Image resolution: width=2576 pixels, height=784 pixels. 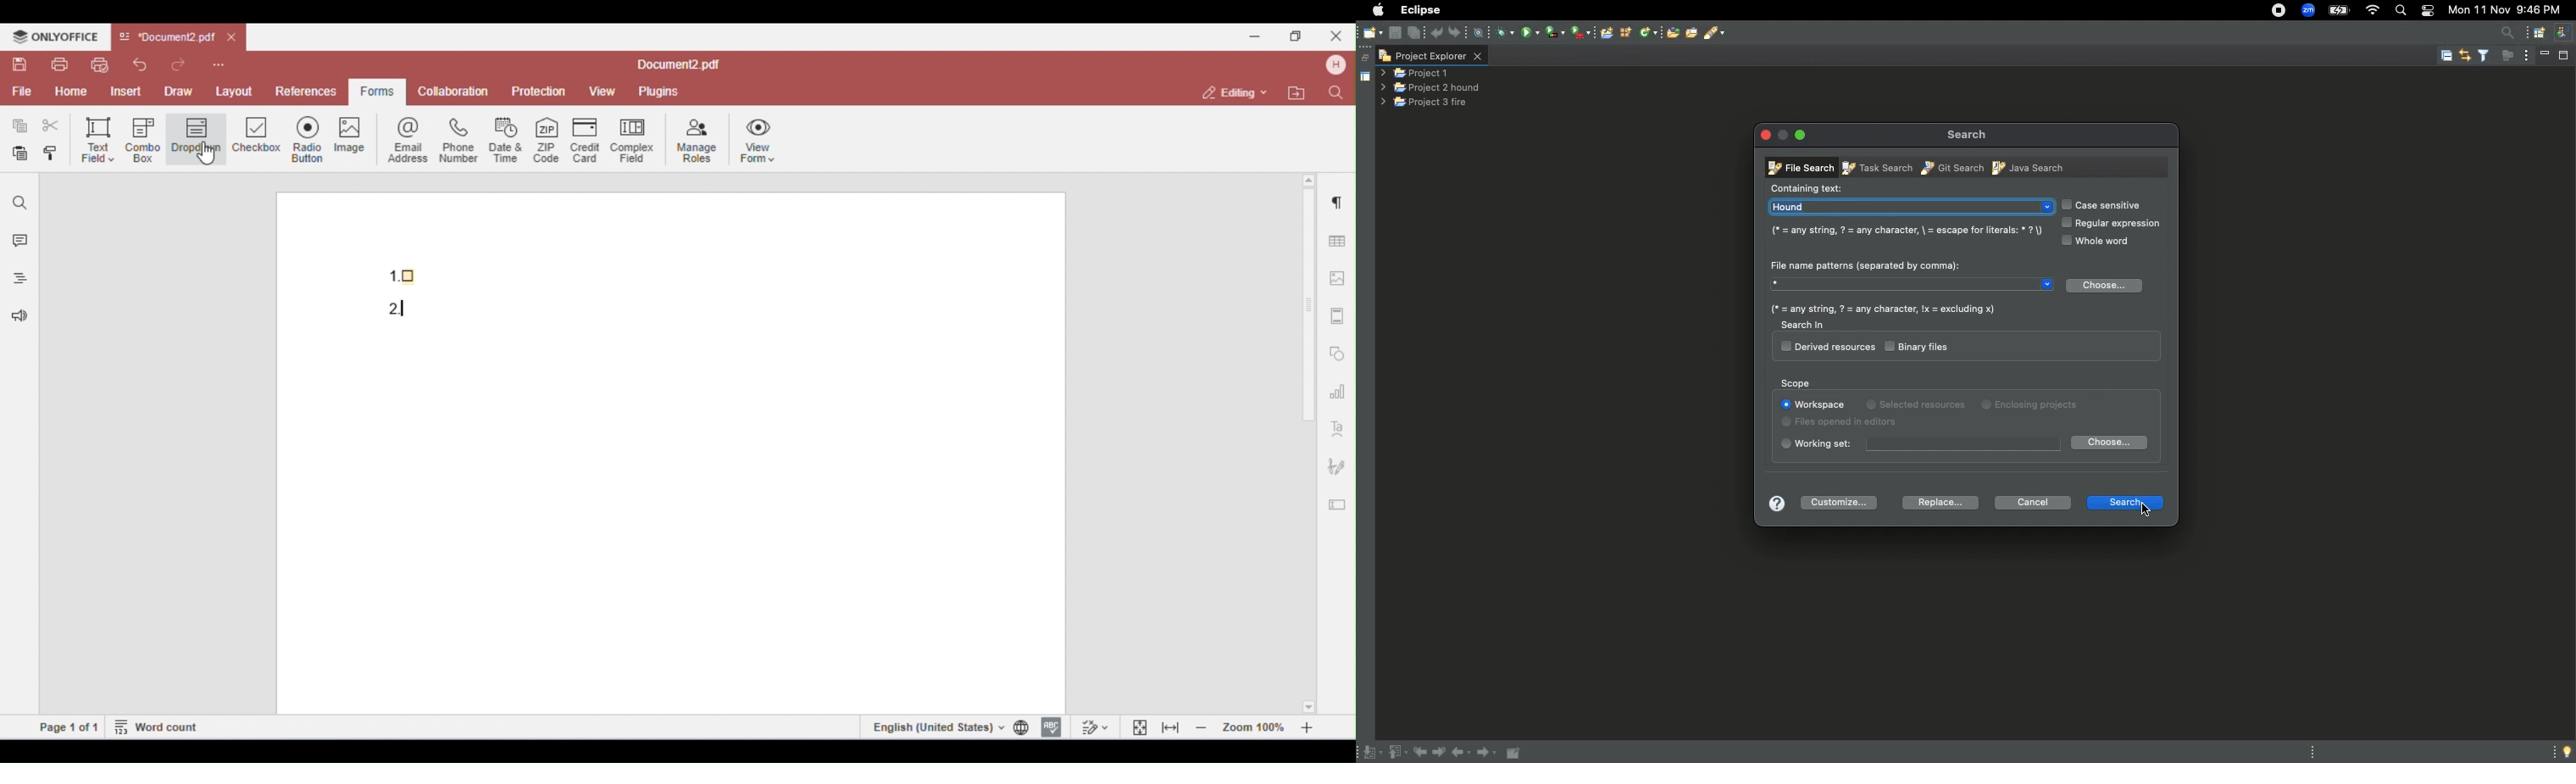 I want to click on File name patterns (seperated by comma):, so click(x=1866, y=262).